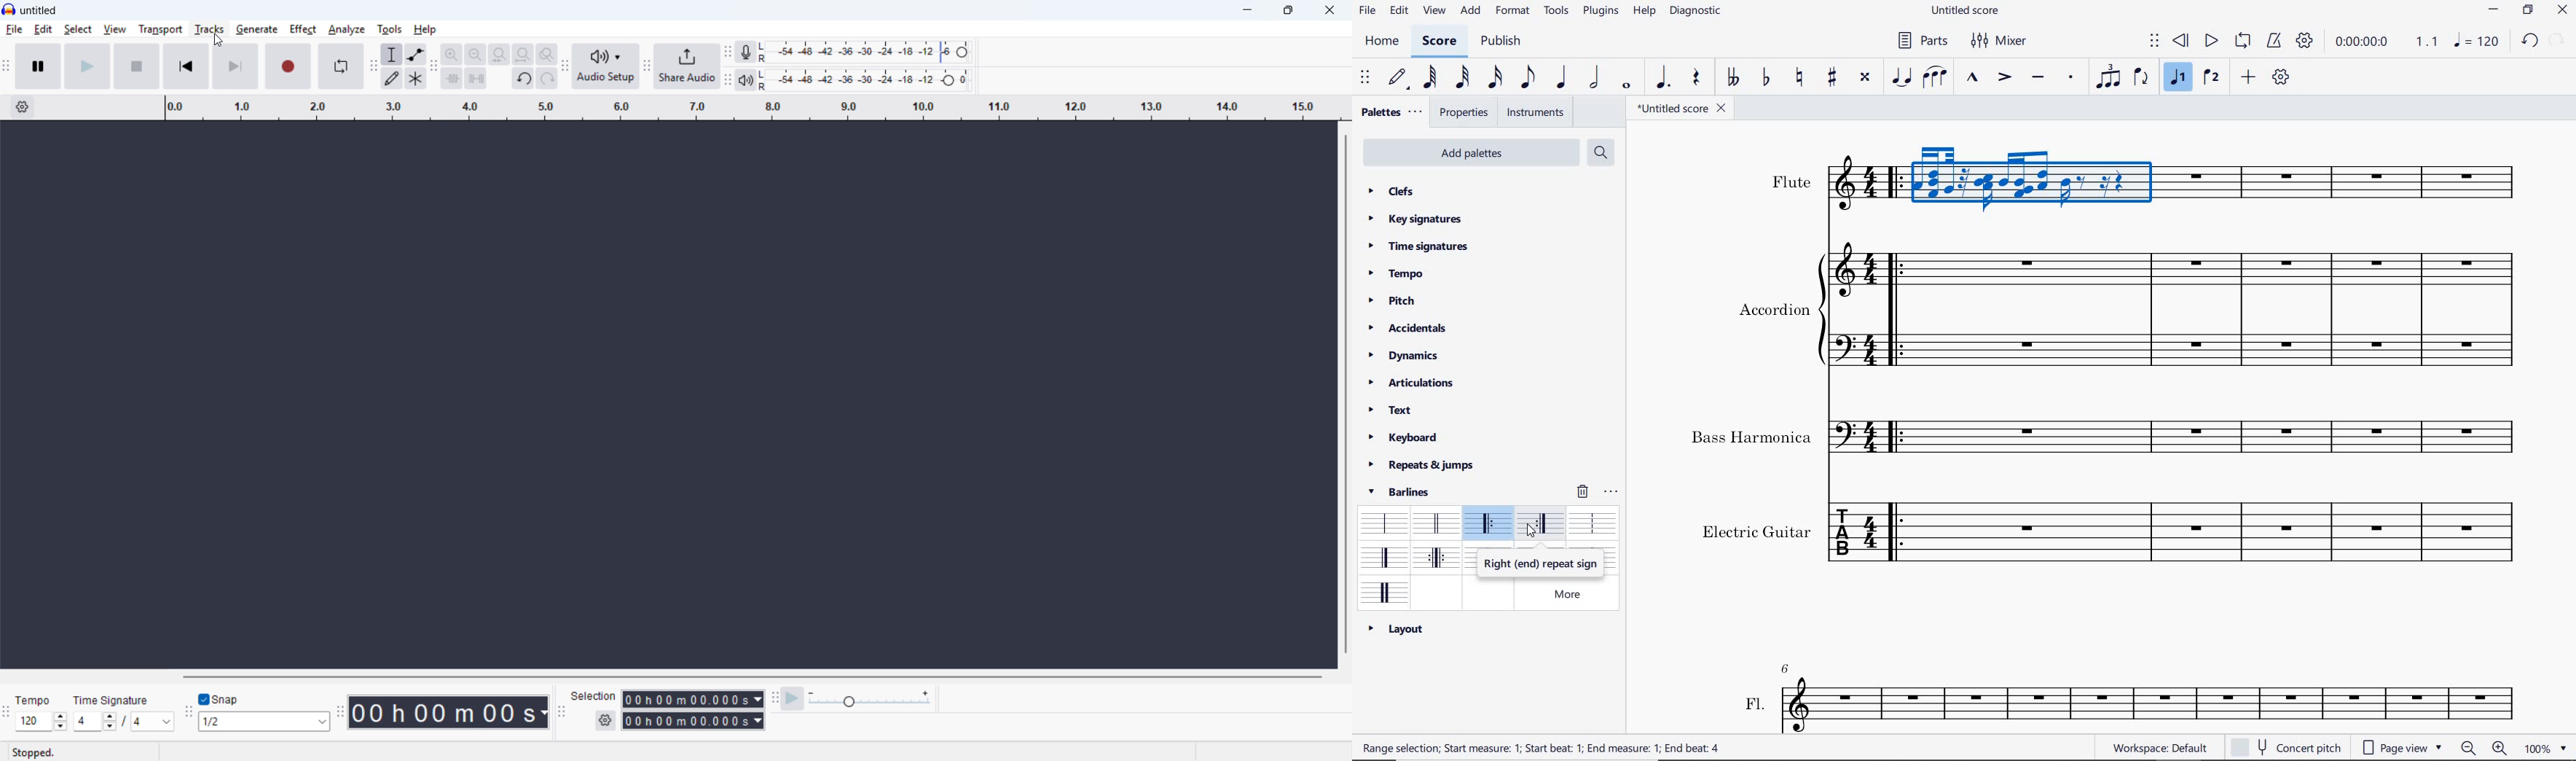 The height and width of the screenshot is (784, 2576). I want to click on select to move, so click(2155, 42).